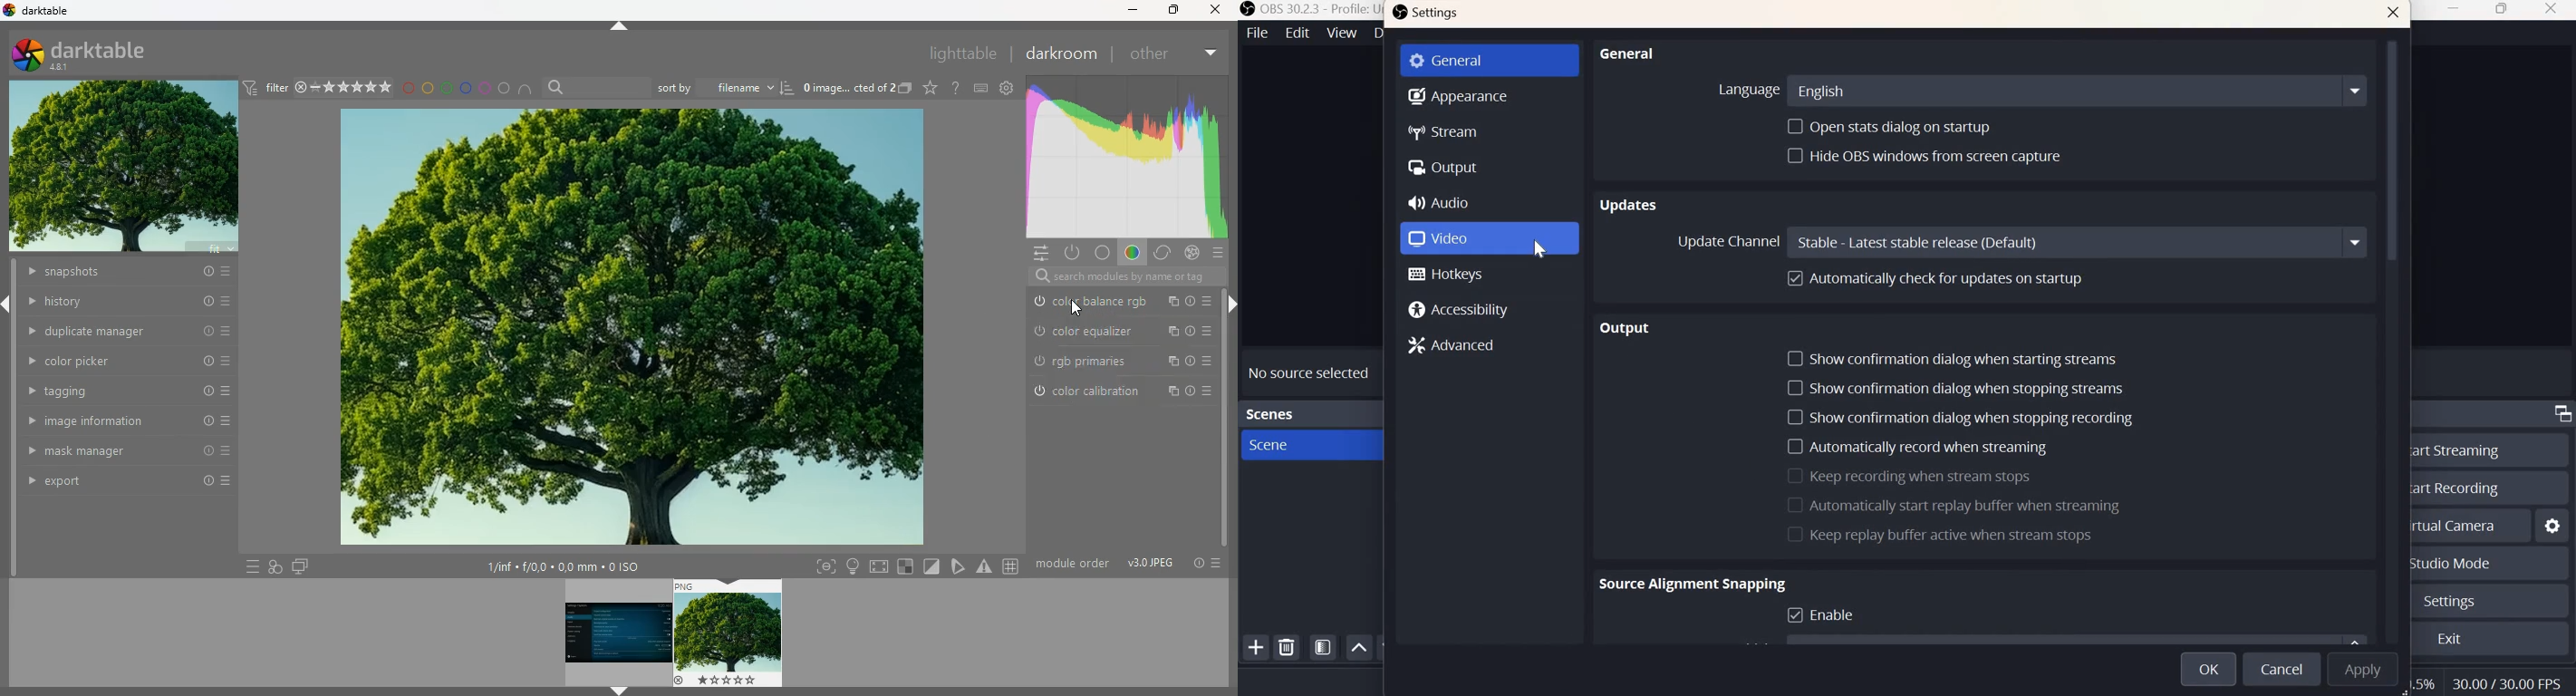 This screenshot has height=700, width=2576. What do you see at coordinates (429, 88) in the screenshot?
I see `yellow` at bounding box center [429, 88].